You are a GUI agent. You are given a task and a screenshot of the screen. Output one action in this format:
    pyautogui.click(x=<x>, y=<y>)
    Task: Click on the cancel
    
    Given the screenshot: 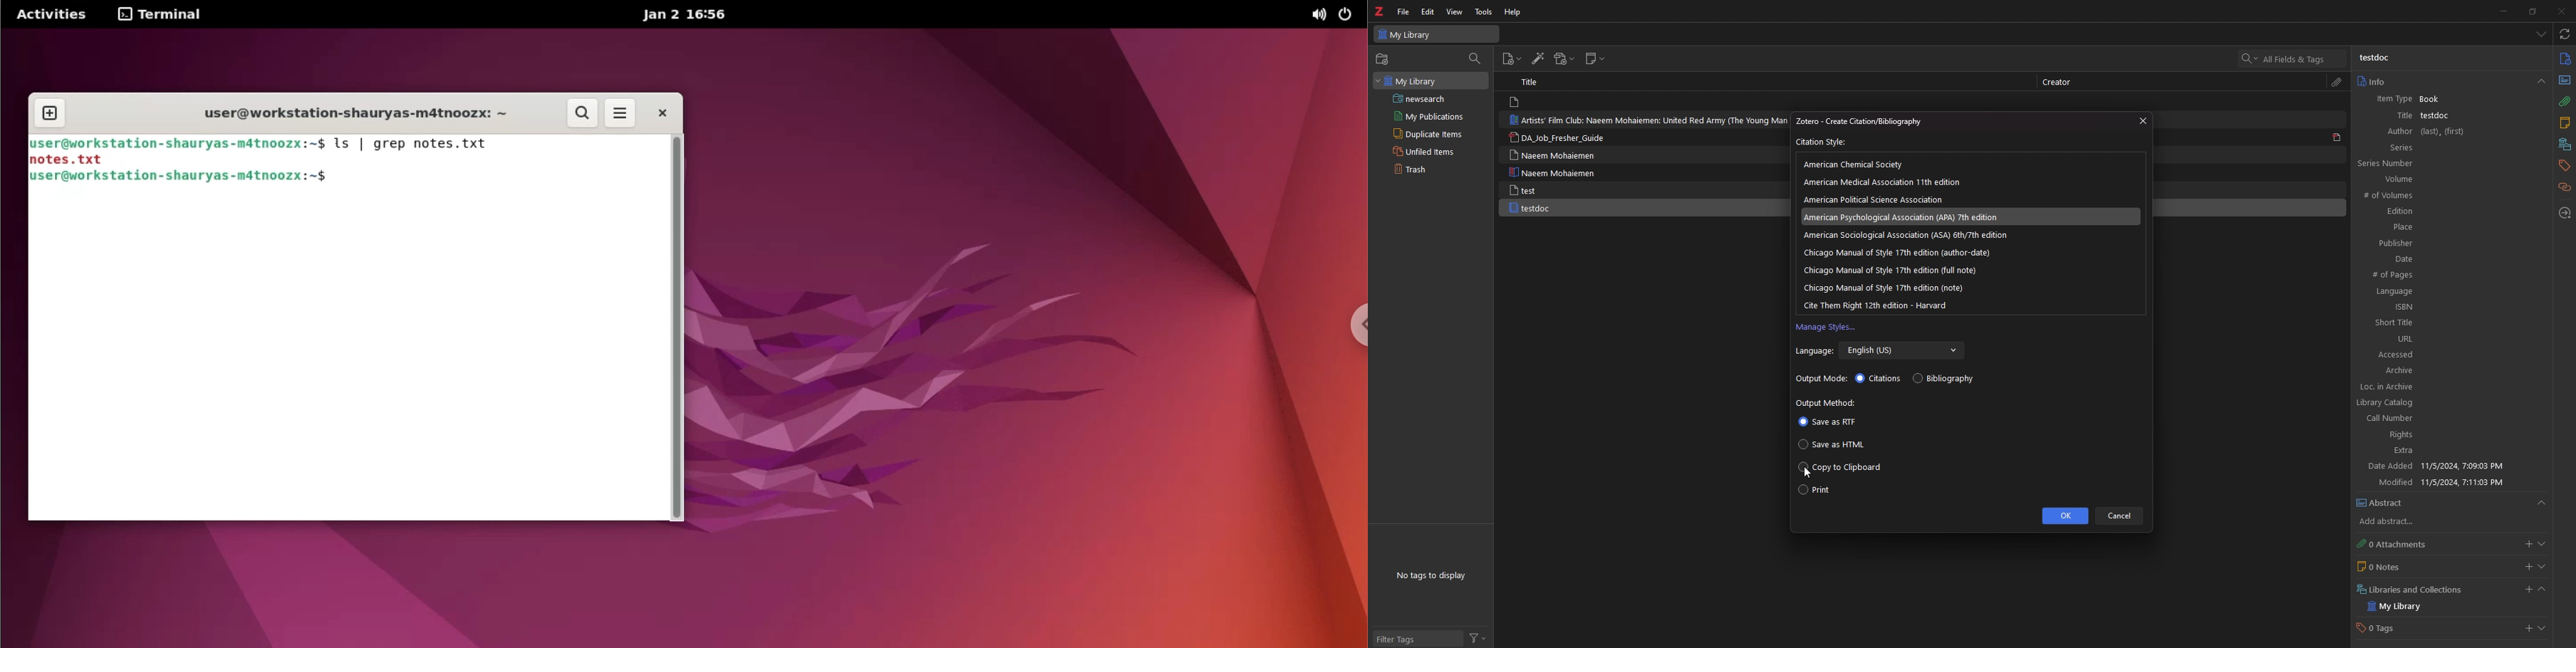 What is the action you would take?
    pyautogui.click(x=2121, y=516)
    